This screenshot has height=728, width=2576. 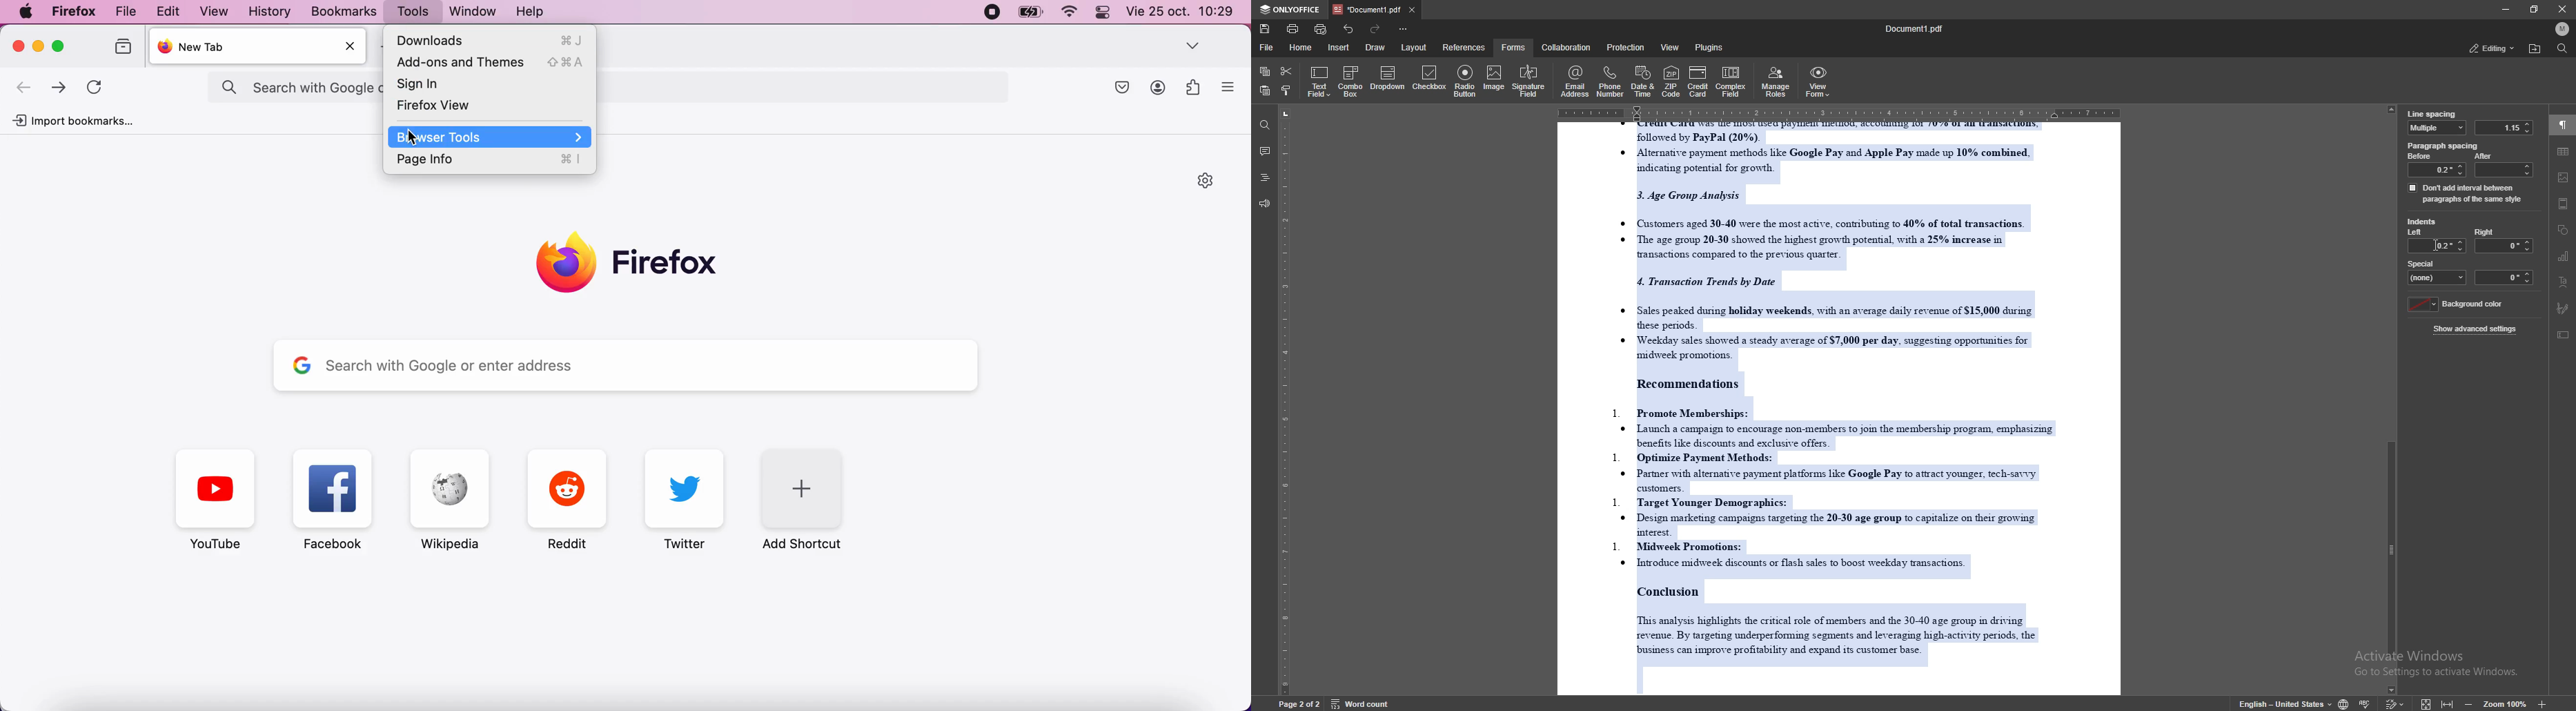 What do you see at coordinates (2541, 704) in the screenshot?
I see `zoom in` at bounding box center [2541, 704].